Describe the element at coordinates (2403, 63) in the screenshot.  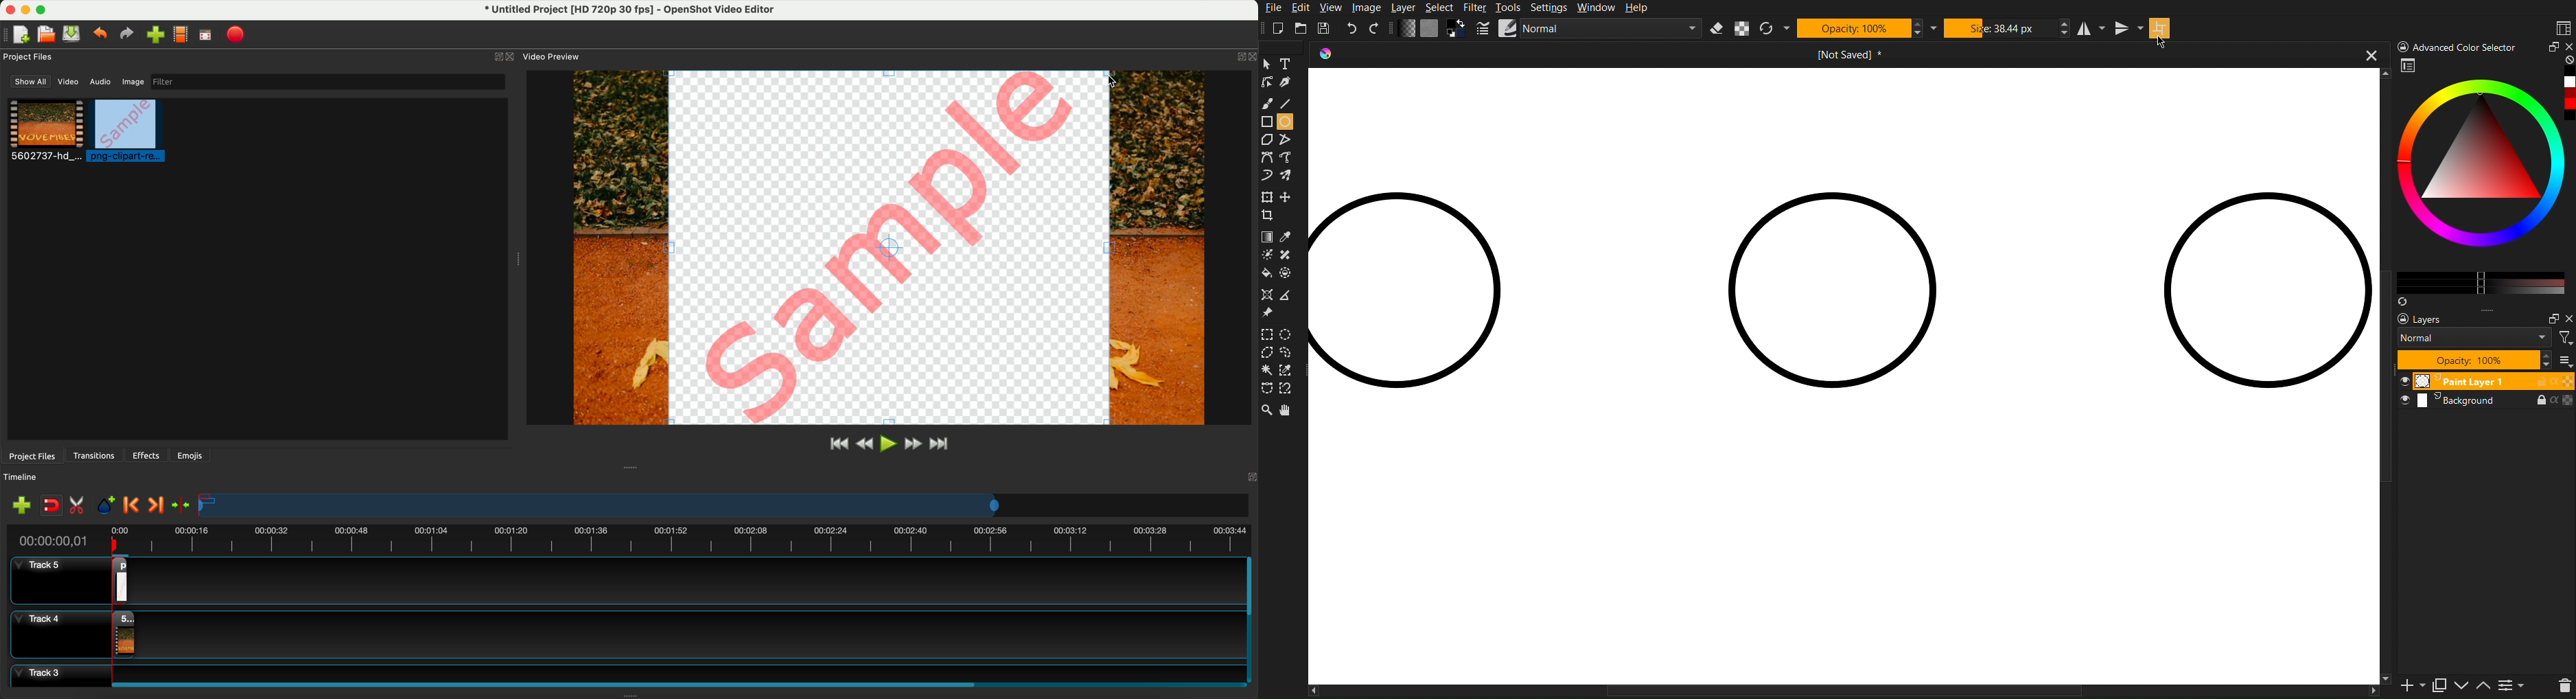
I see `workspace` at that location.